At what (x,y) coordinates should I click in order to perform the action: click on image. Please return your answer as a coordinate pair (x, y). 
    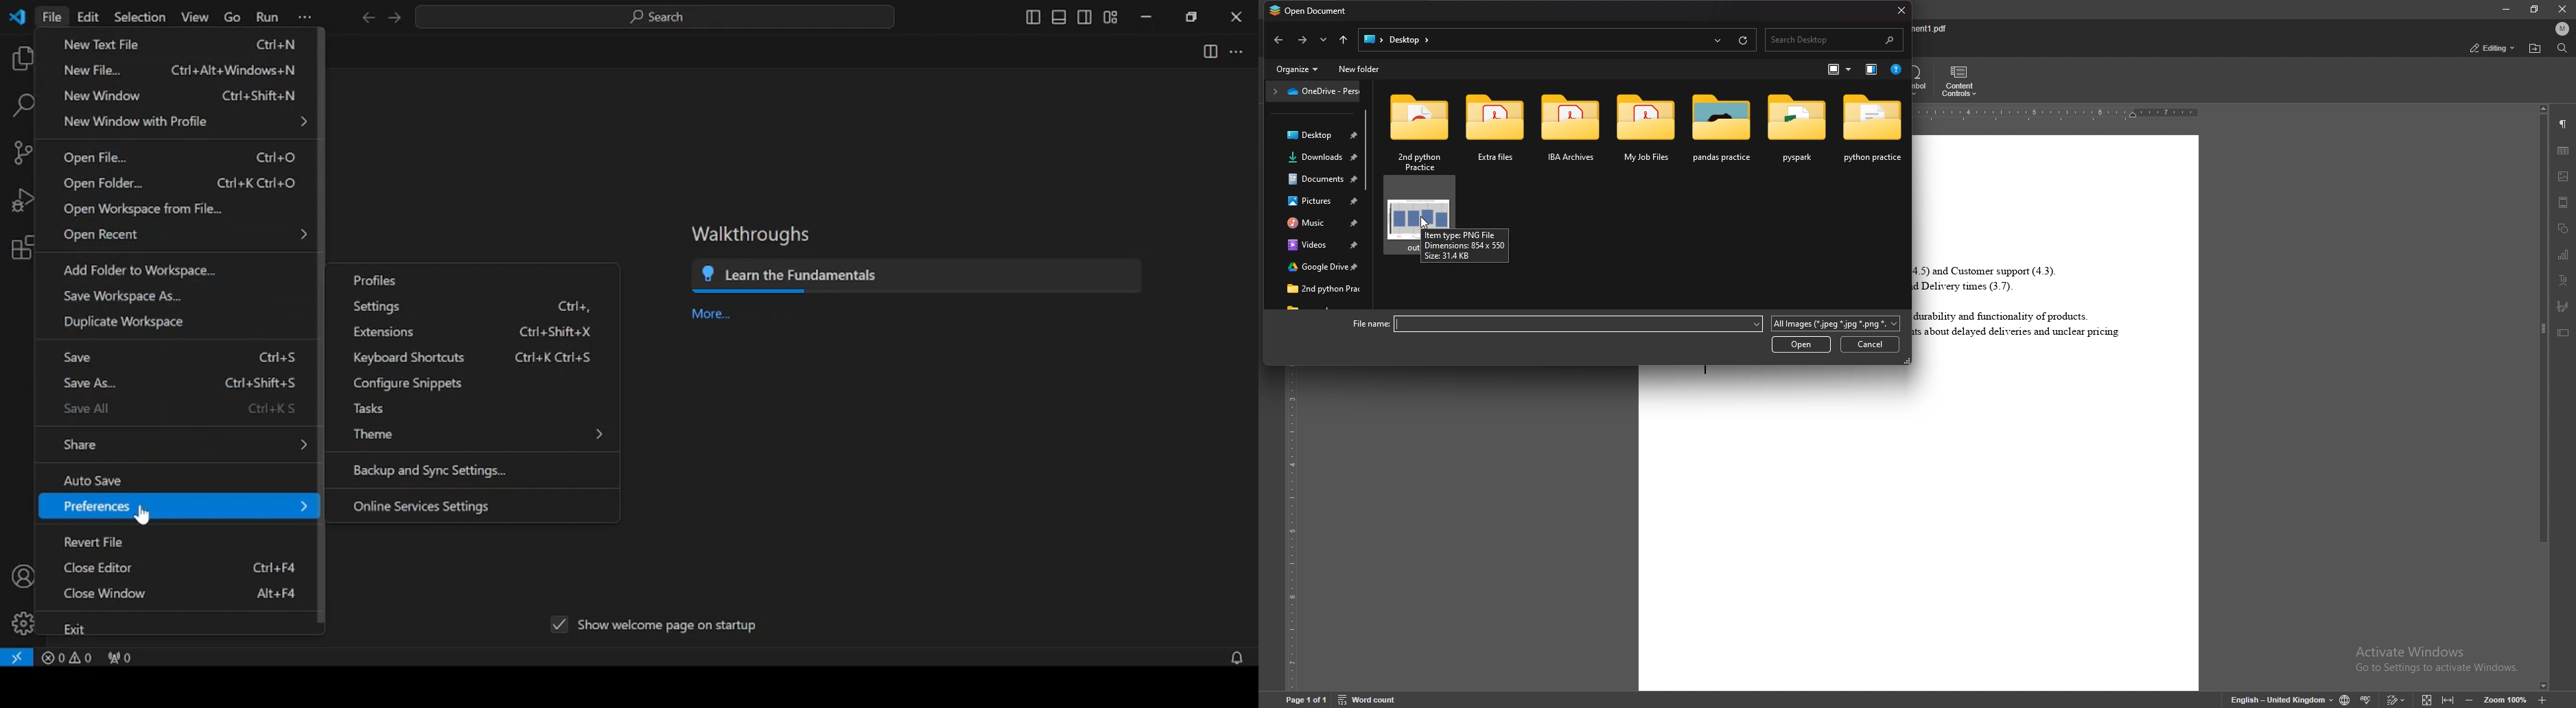
    Looking at the image, I should click on (1422, 202).